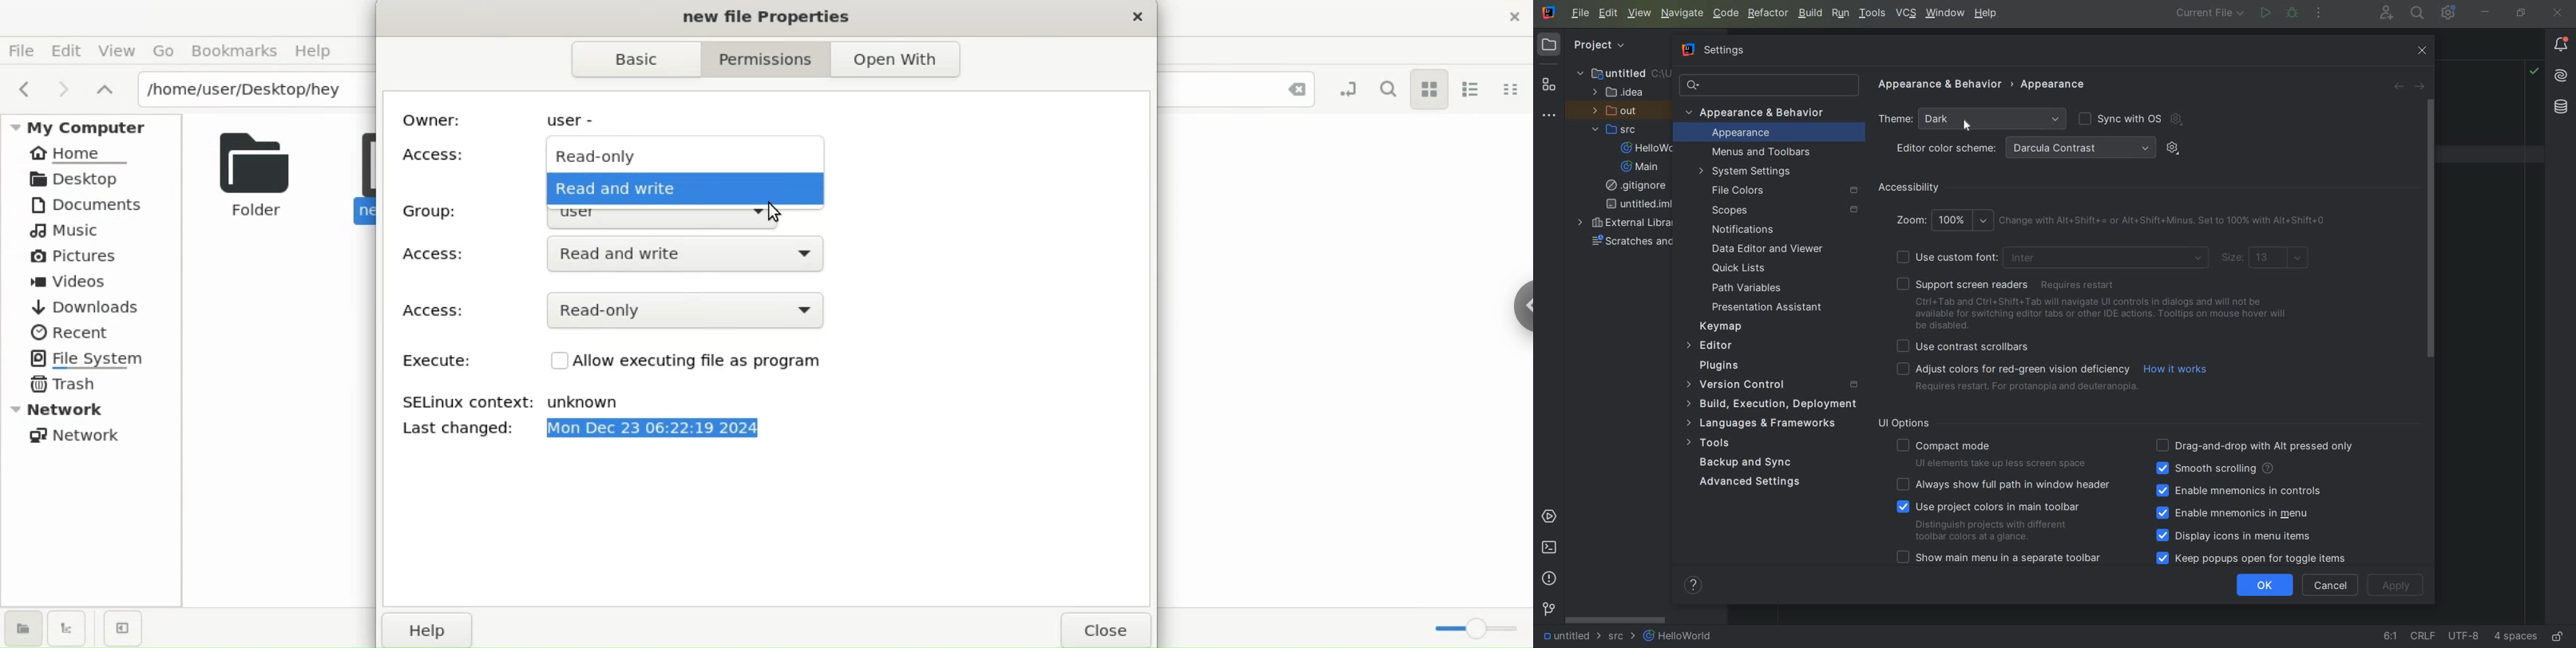 The image size is (2576, 672). What do you see at coordinates (2264, 14) in the screenshot?
I see `RUN` at bounding box center [2264, 14].